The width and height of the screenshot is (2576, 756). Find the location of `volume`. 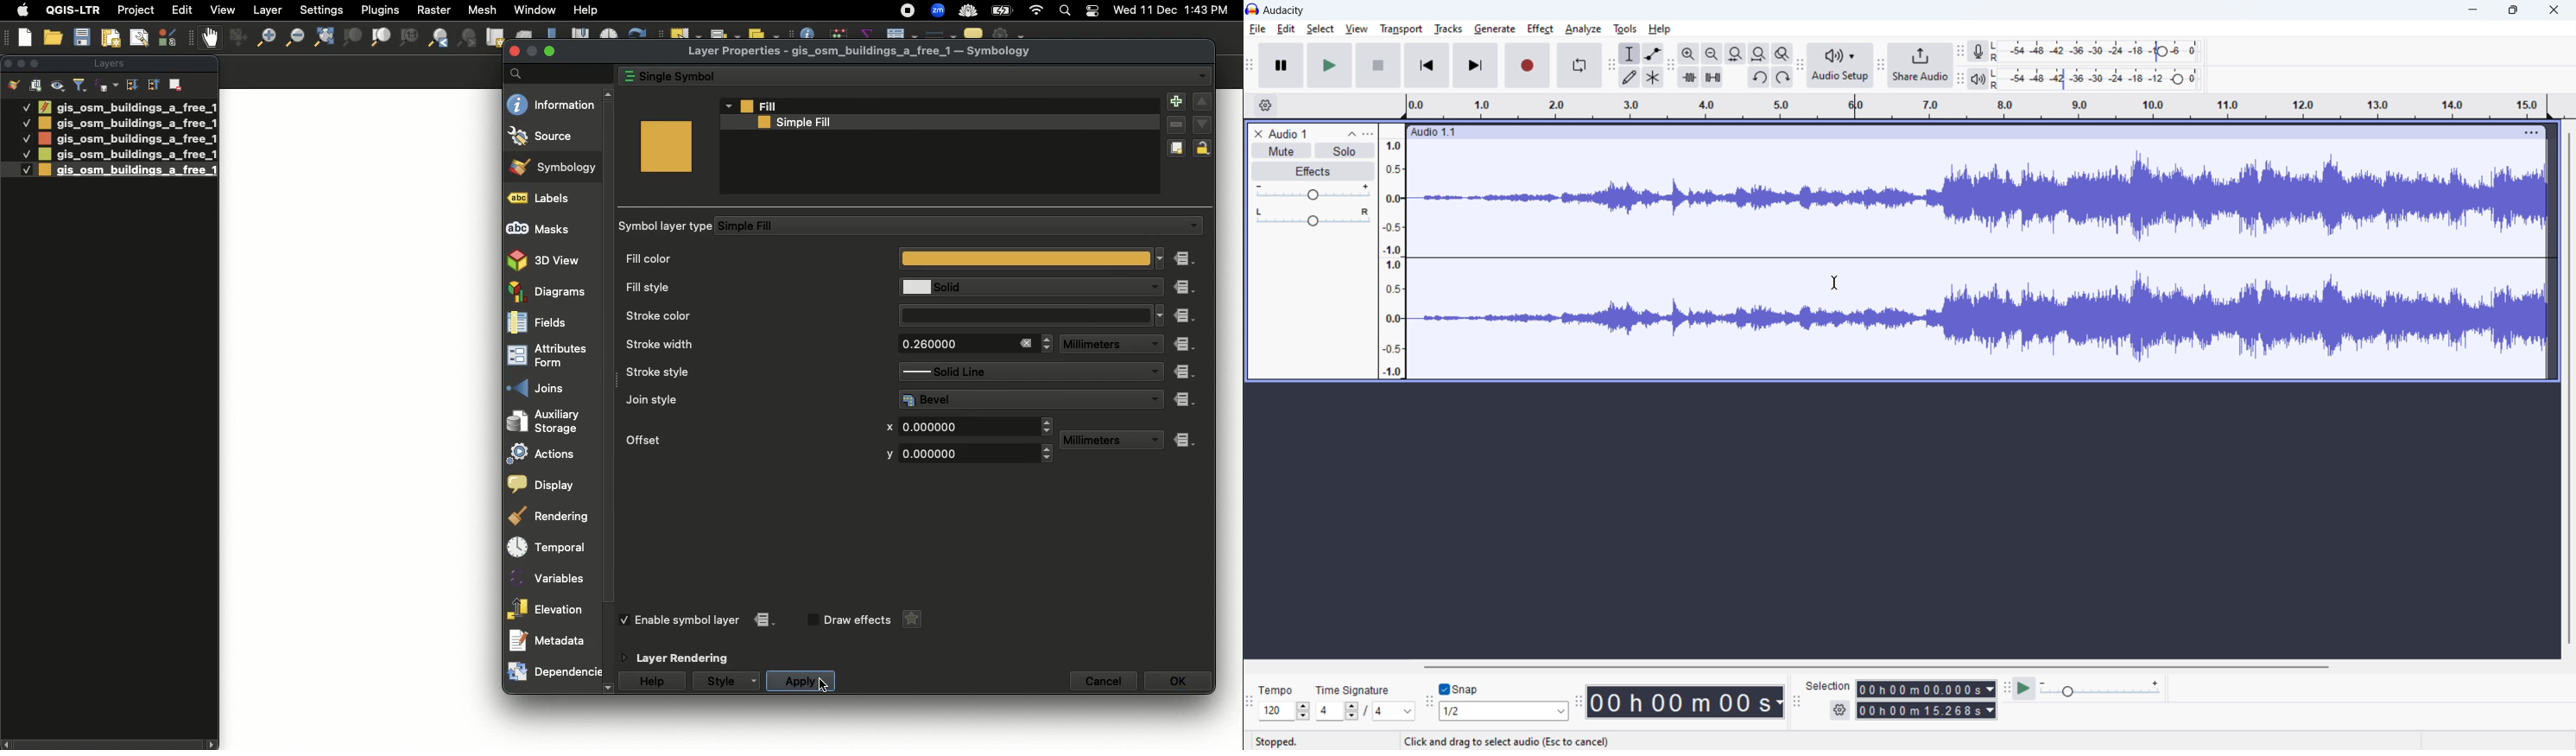

volume is located at coordinates (1312, 192).